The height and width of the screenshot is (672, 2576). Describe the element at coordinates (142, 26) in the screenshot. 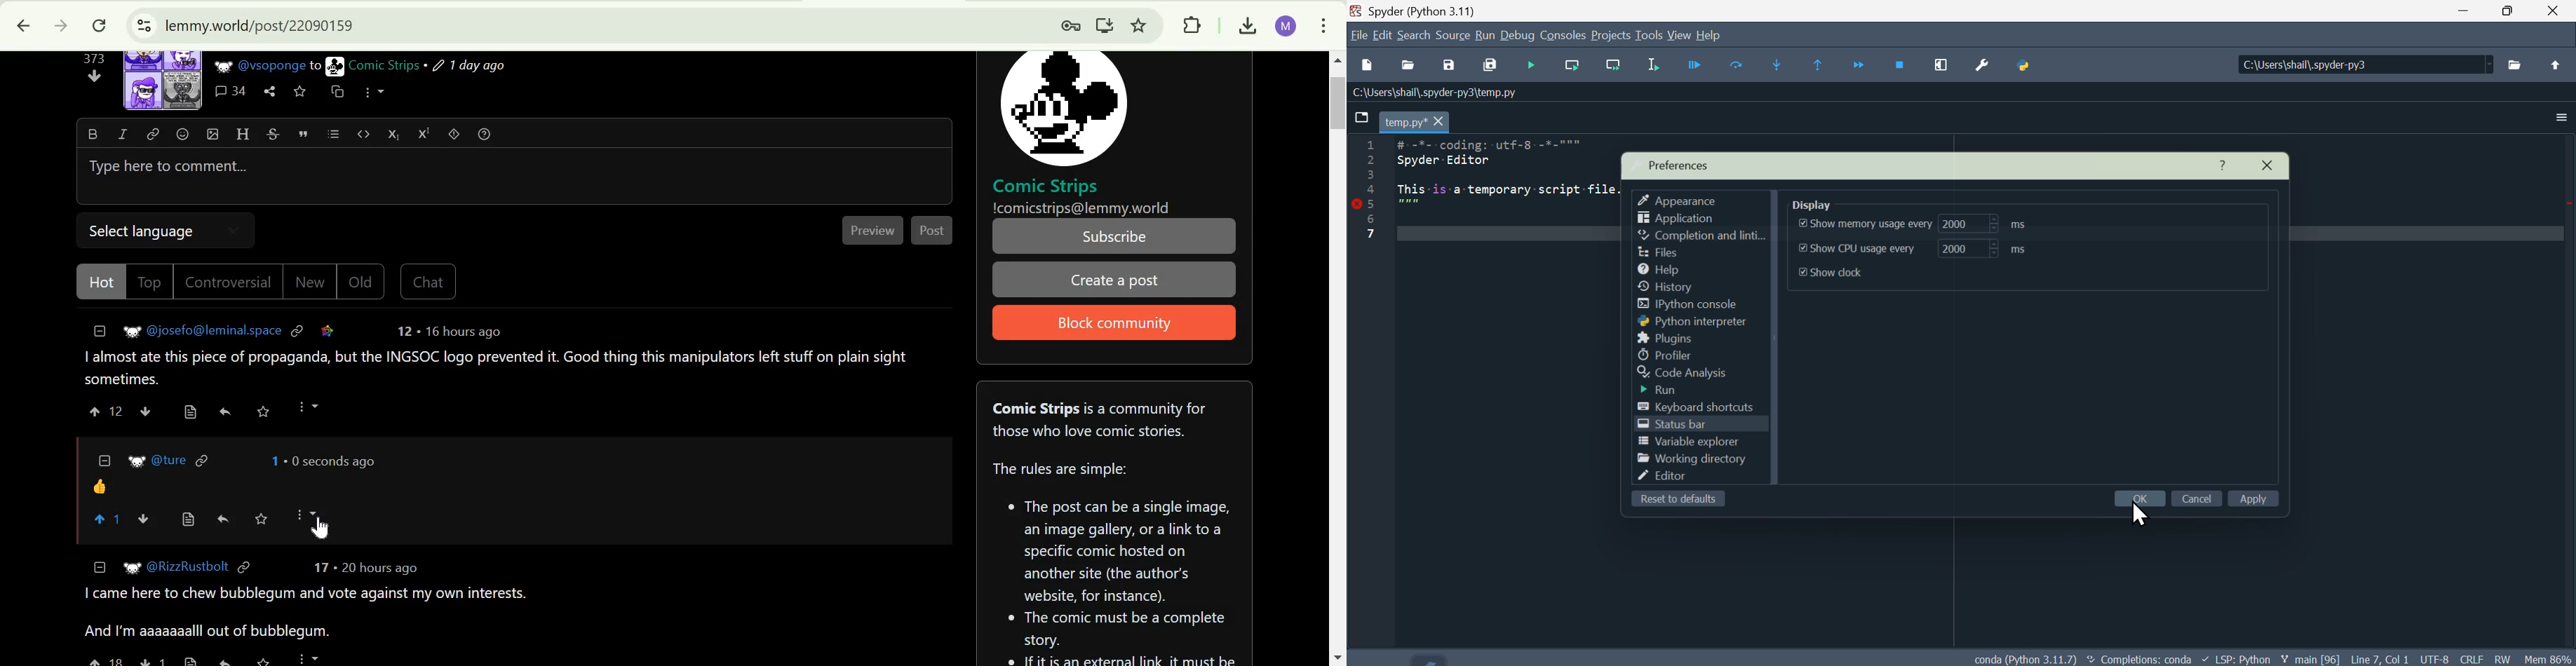

I see `View site information` at that location.